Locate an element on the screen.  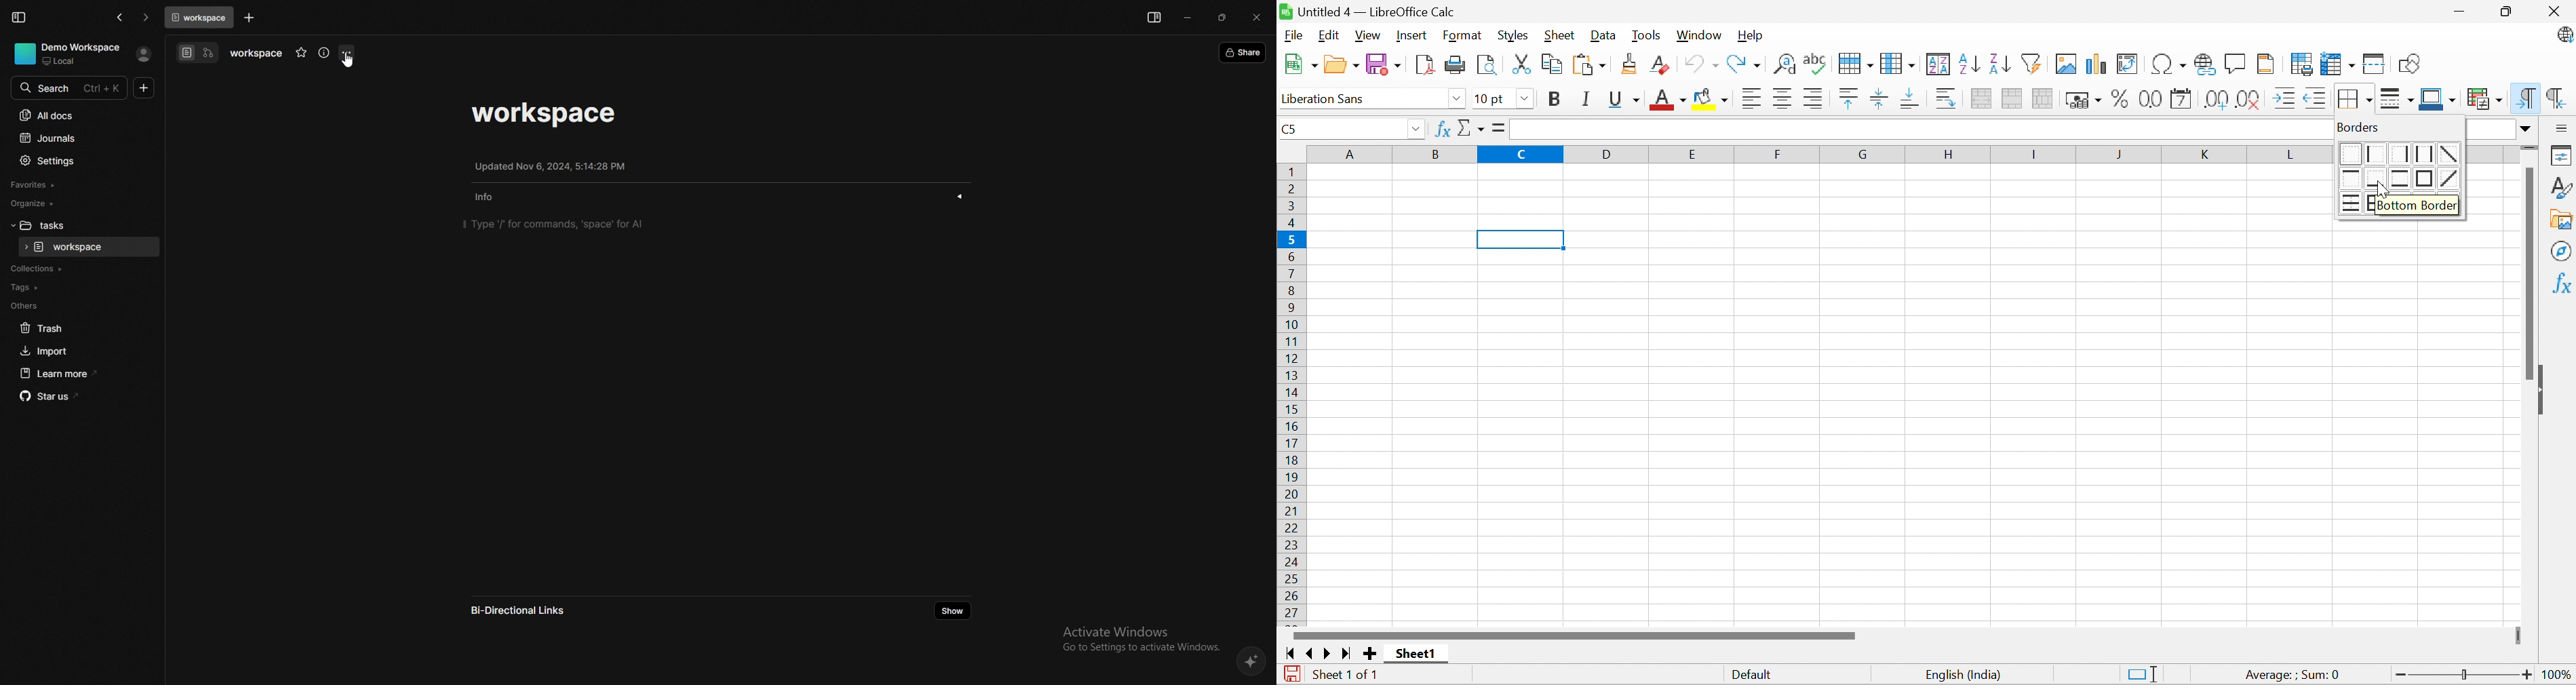
show sidebar is located at coordinates (1154, 18).